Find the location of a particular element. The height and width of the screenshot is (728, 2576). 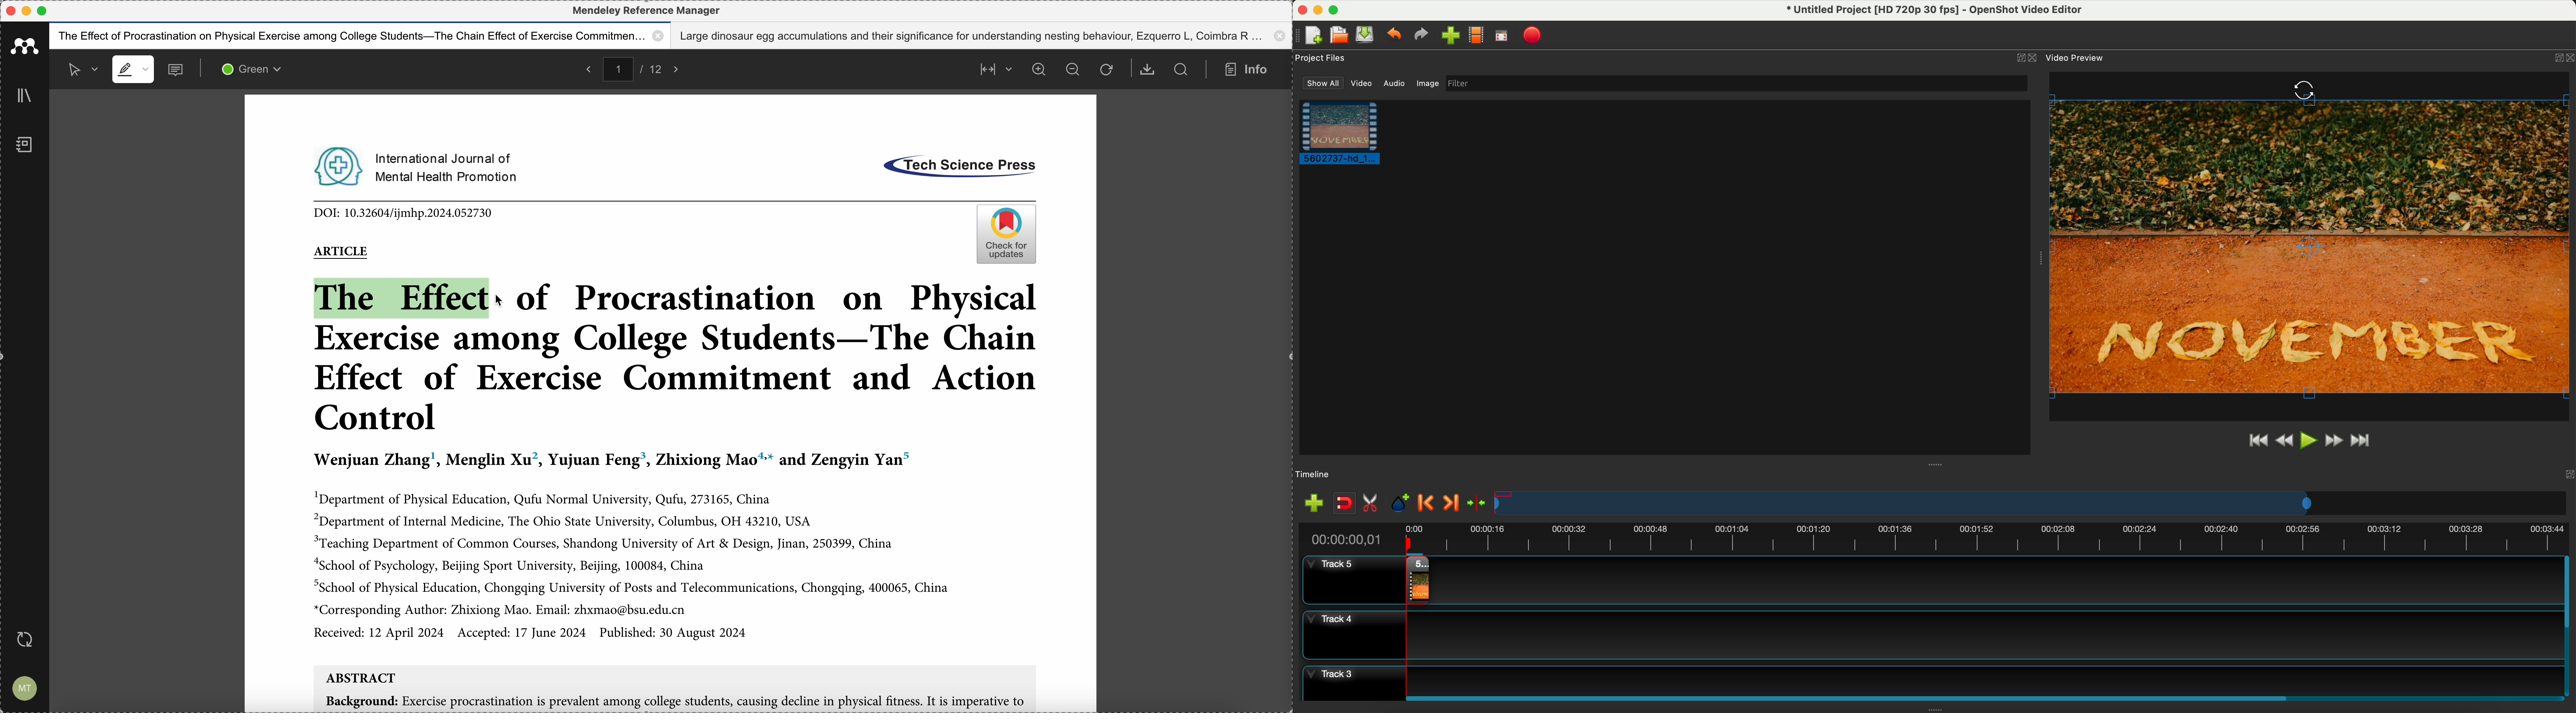

align page is located at coordinates (993, 68).